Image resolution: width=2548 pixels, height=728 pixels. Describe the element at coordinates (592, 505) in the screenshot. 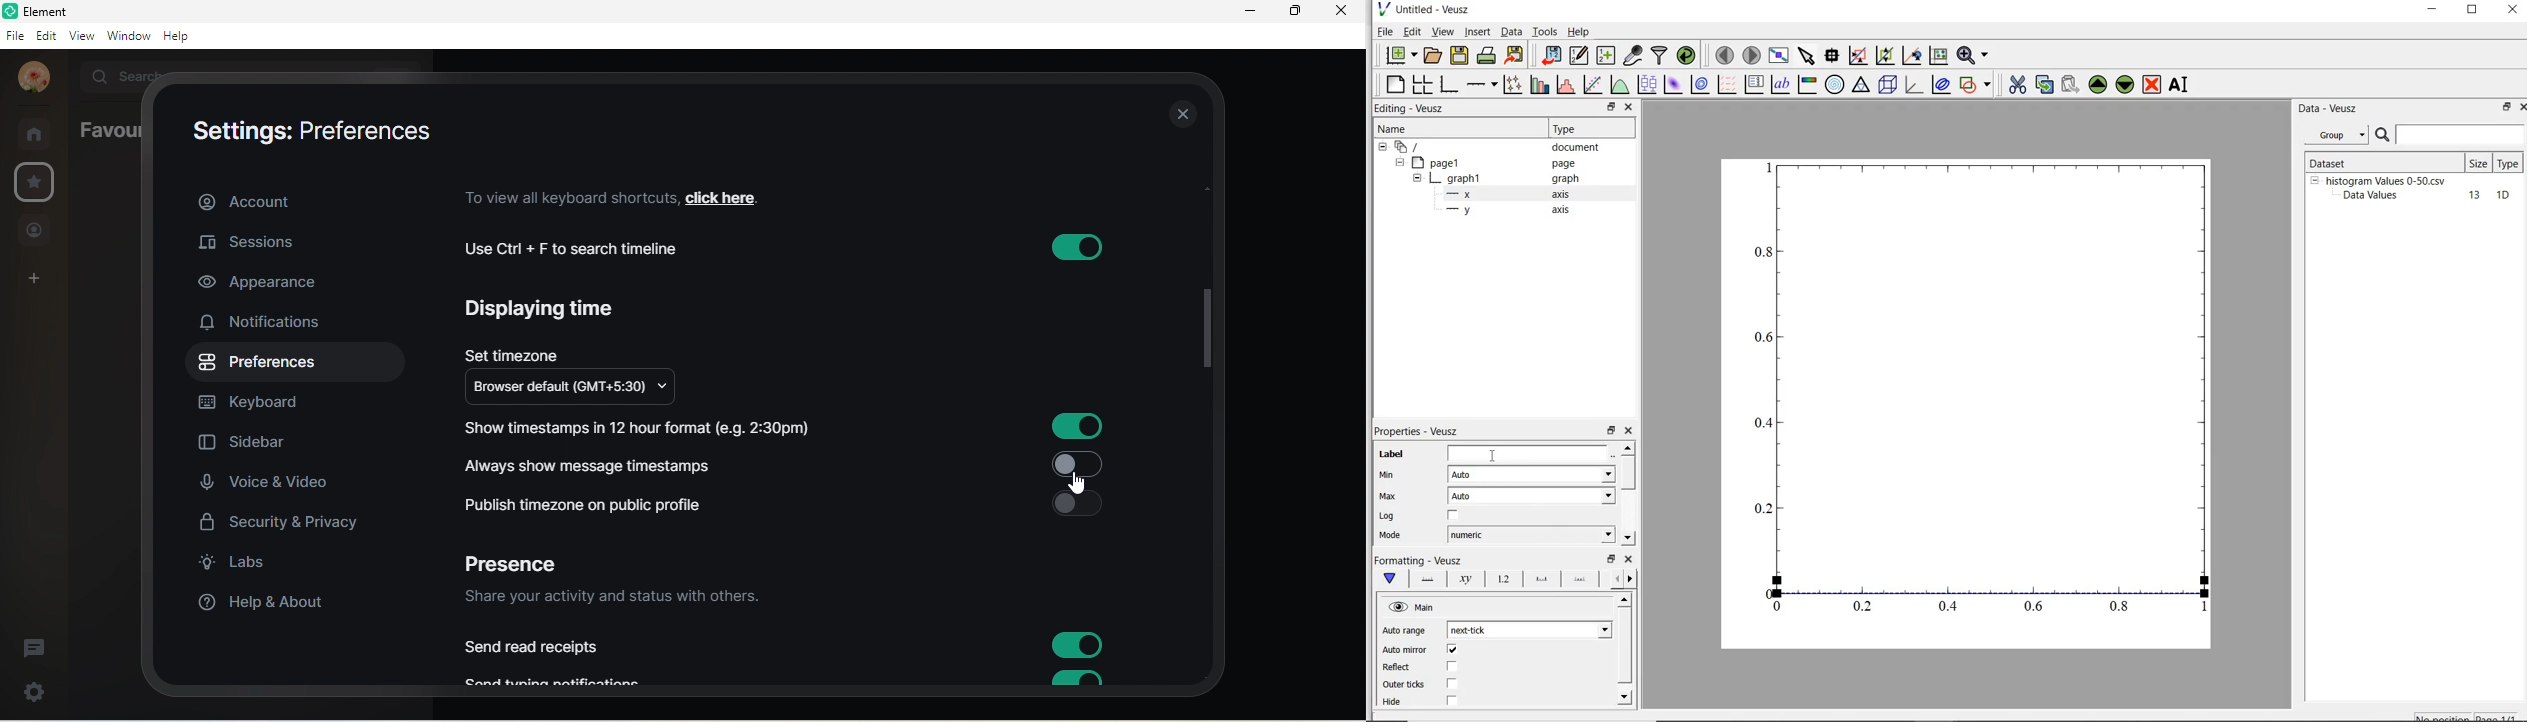

I see `publish timezone on public profile` at that location.